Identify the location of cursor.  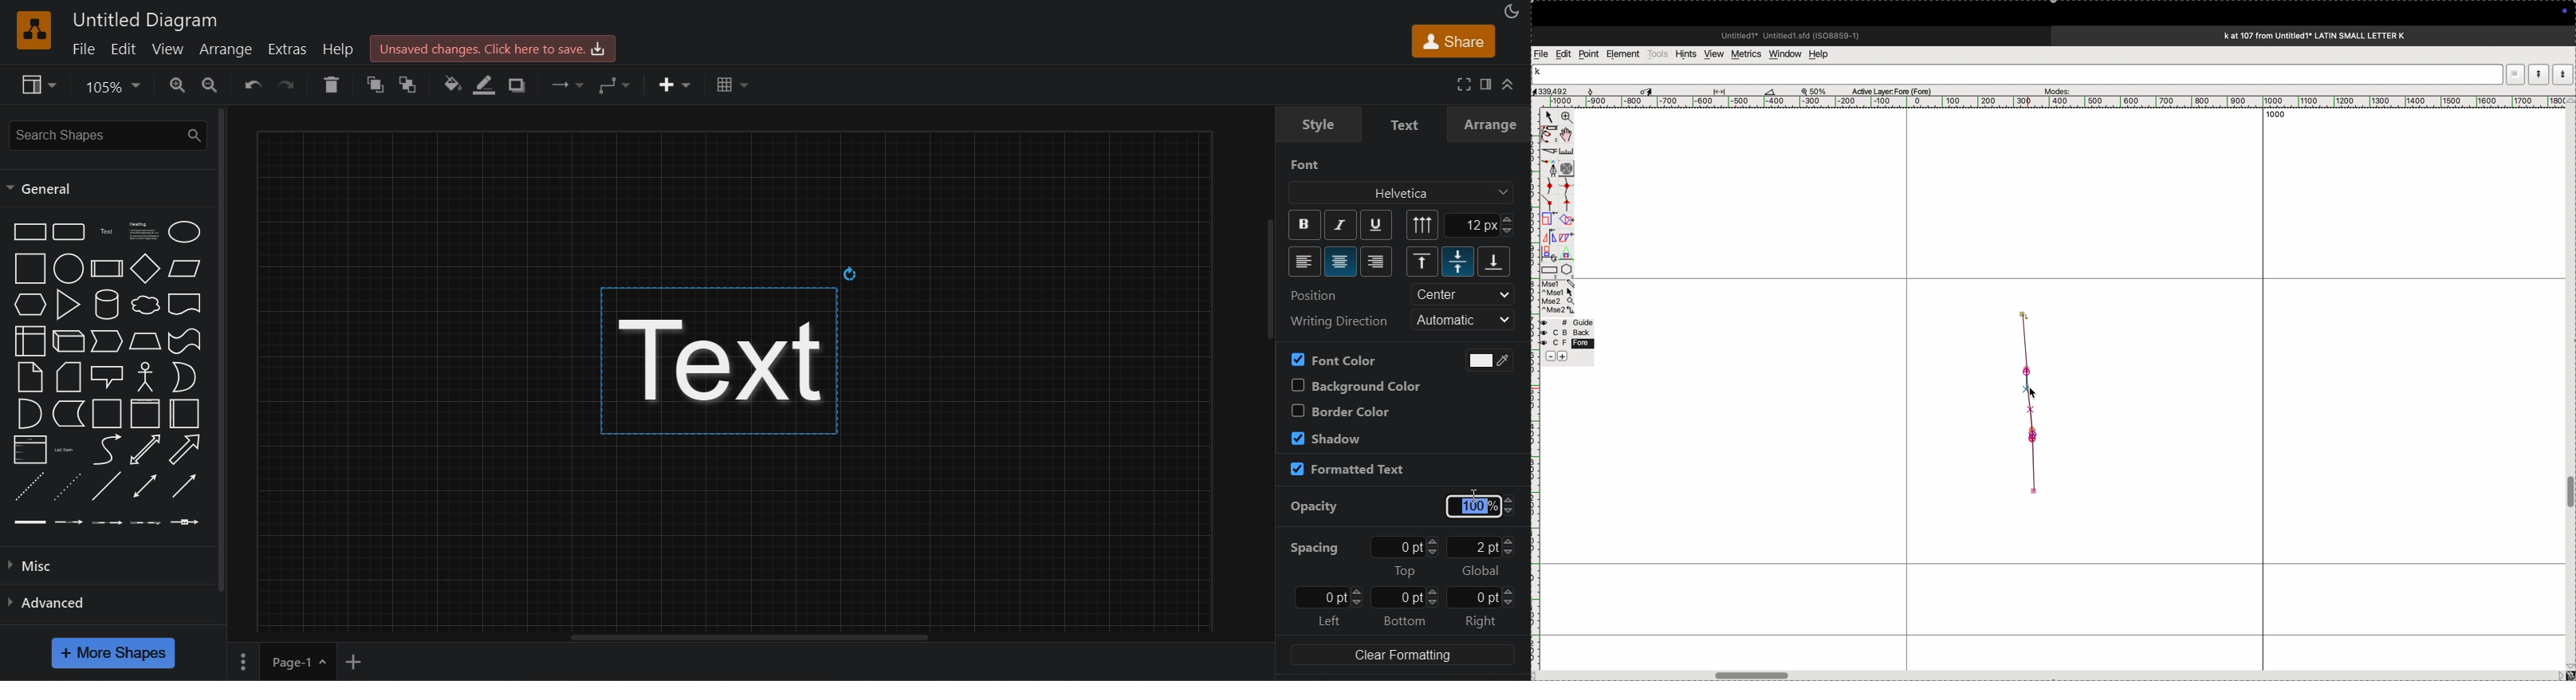
(1475, 499).